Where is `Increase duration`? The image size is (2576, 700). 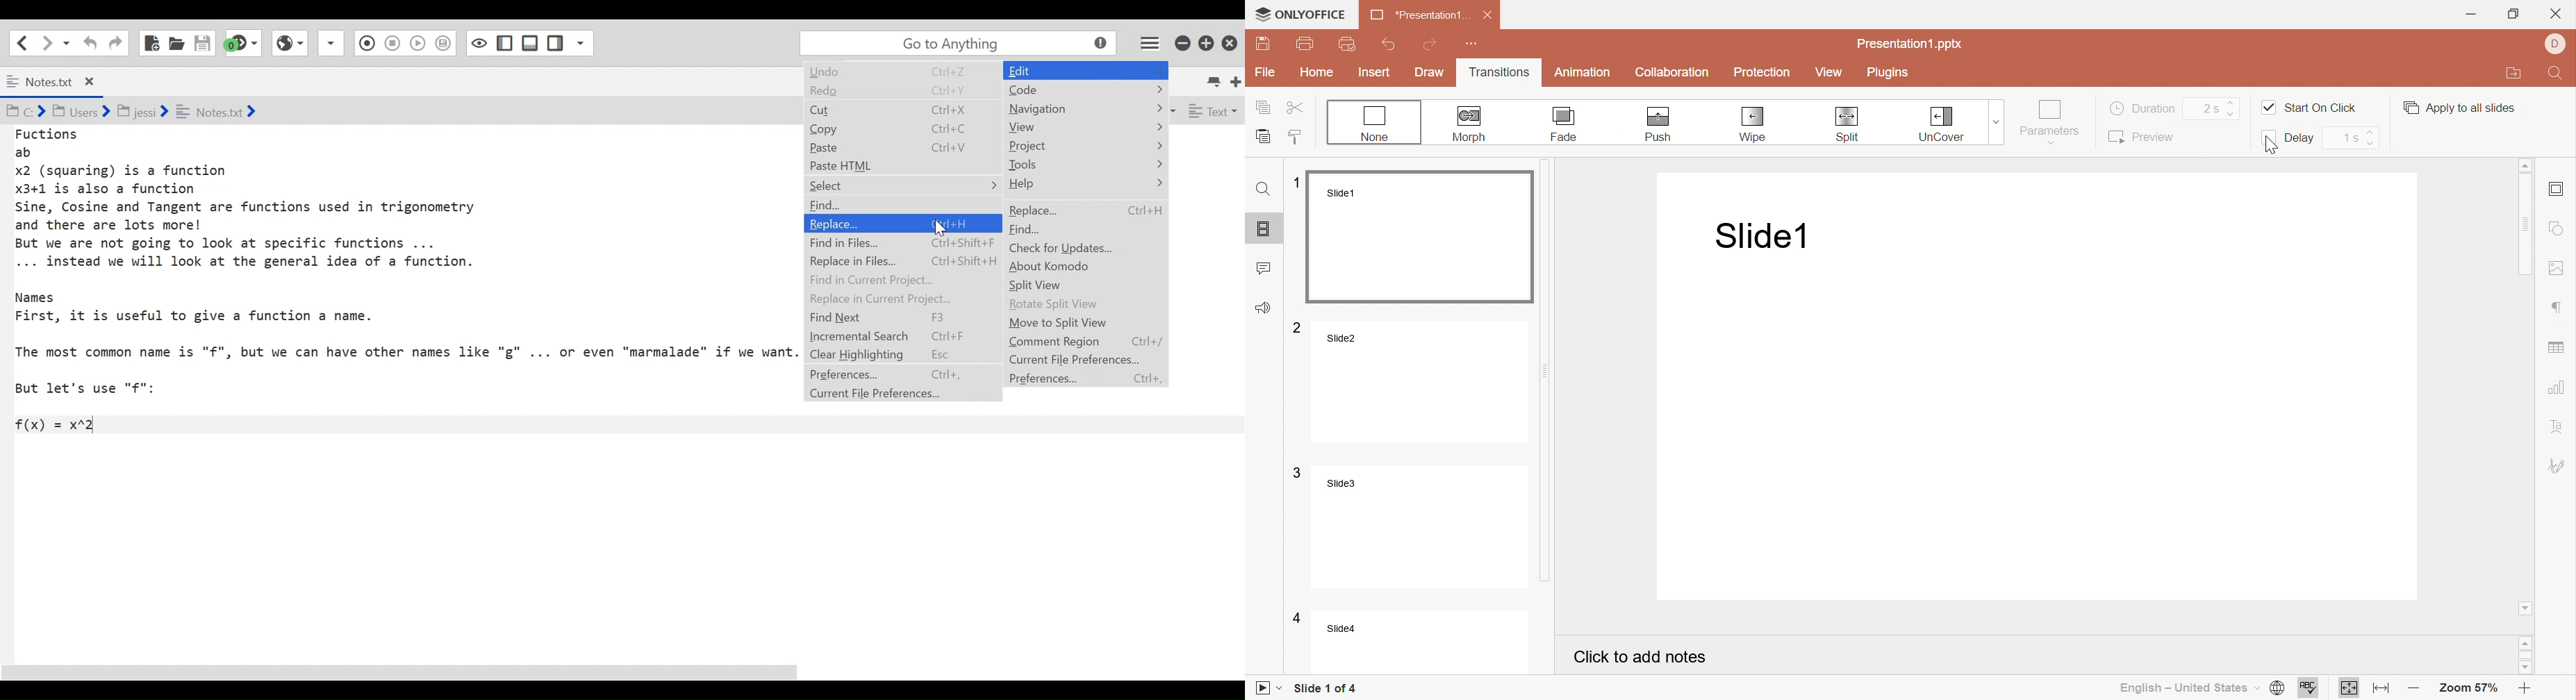
Increase duration is located at coordinates (2232, 99).